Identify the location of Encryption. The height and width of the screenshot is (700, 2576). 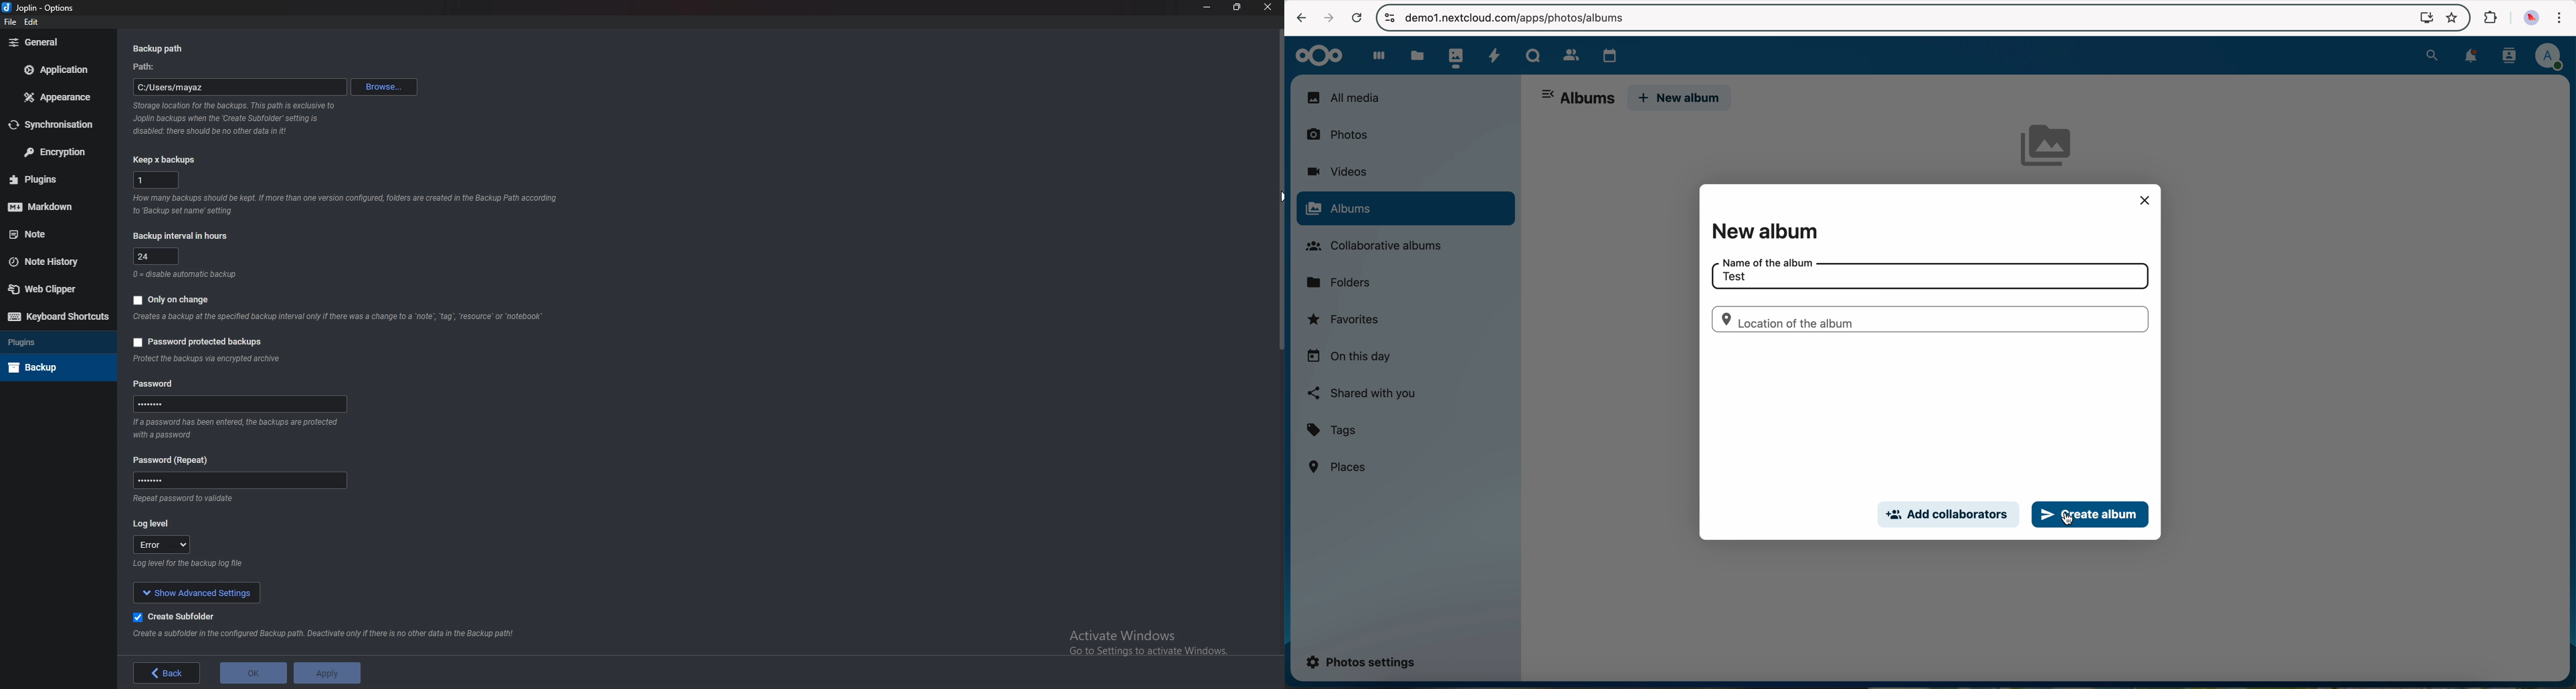
(56, 151).